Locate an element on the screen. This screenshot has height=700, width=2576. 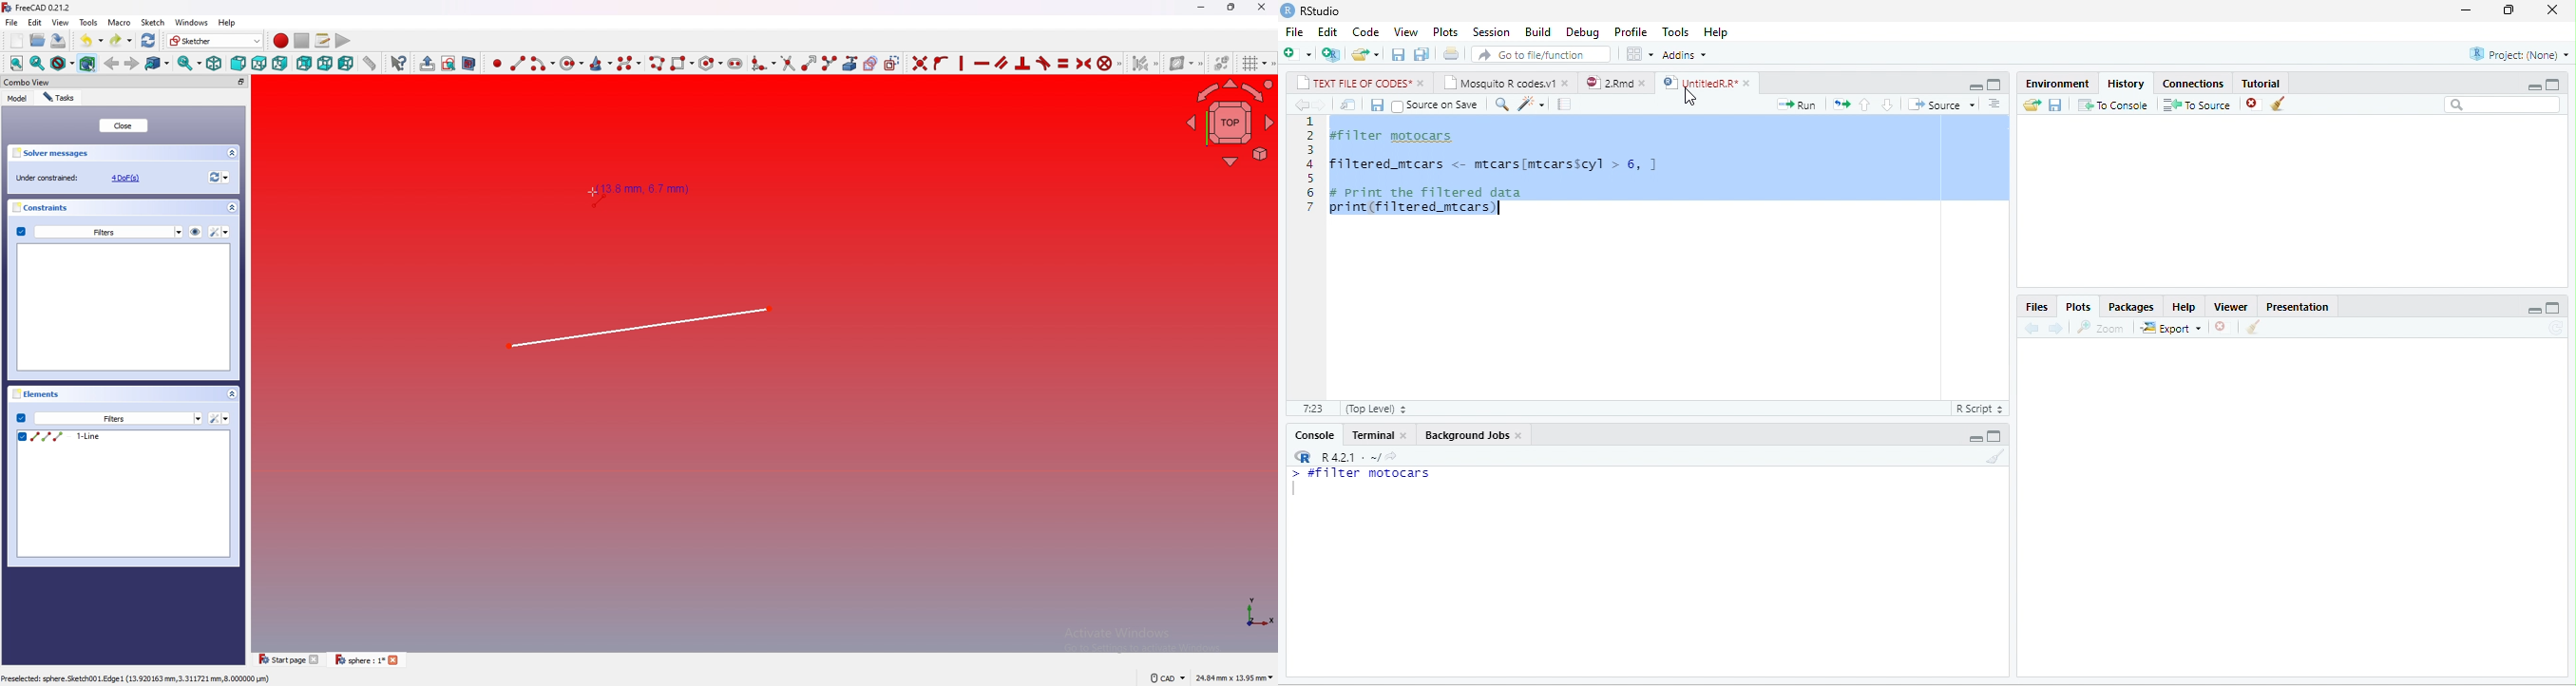
maximize is located at coordinates (1994, 85).